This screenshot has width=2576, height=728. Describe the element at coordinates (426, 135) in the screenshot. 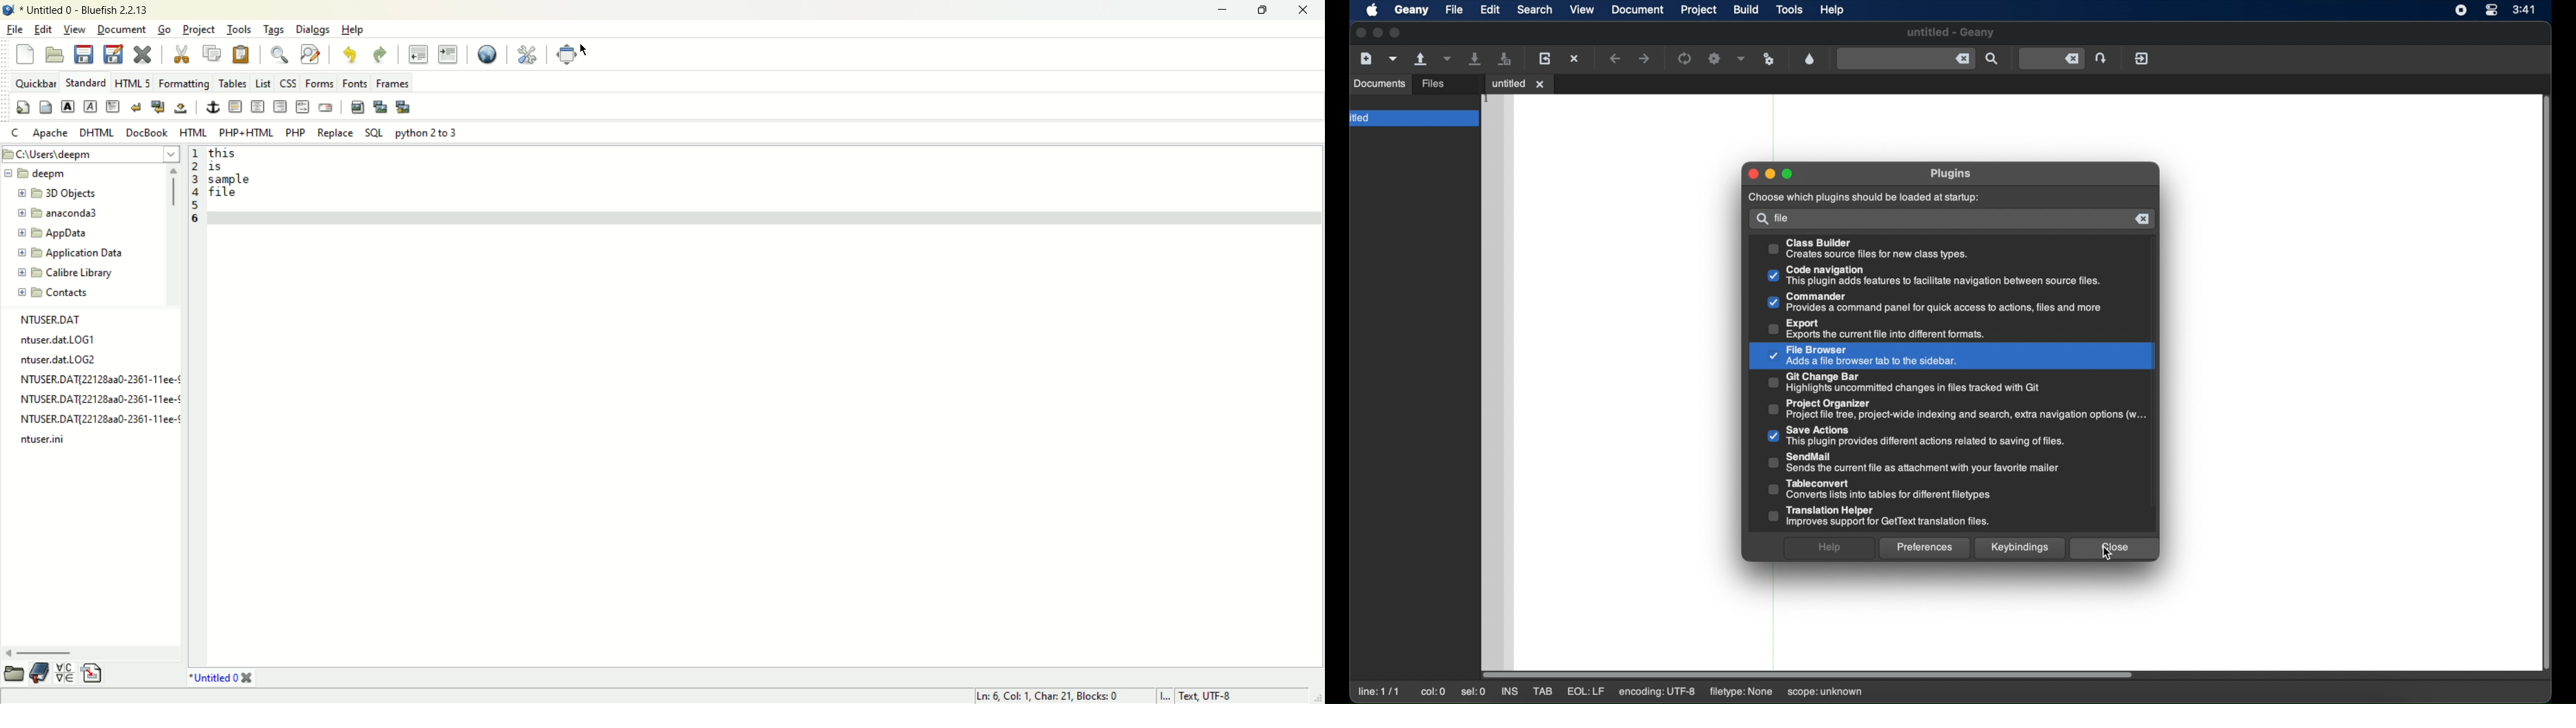

I see `python 2 to 3` at that location.